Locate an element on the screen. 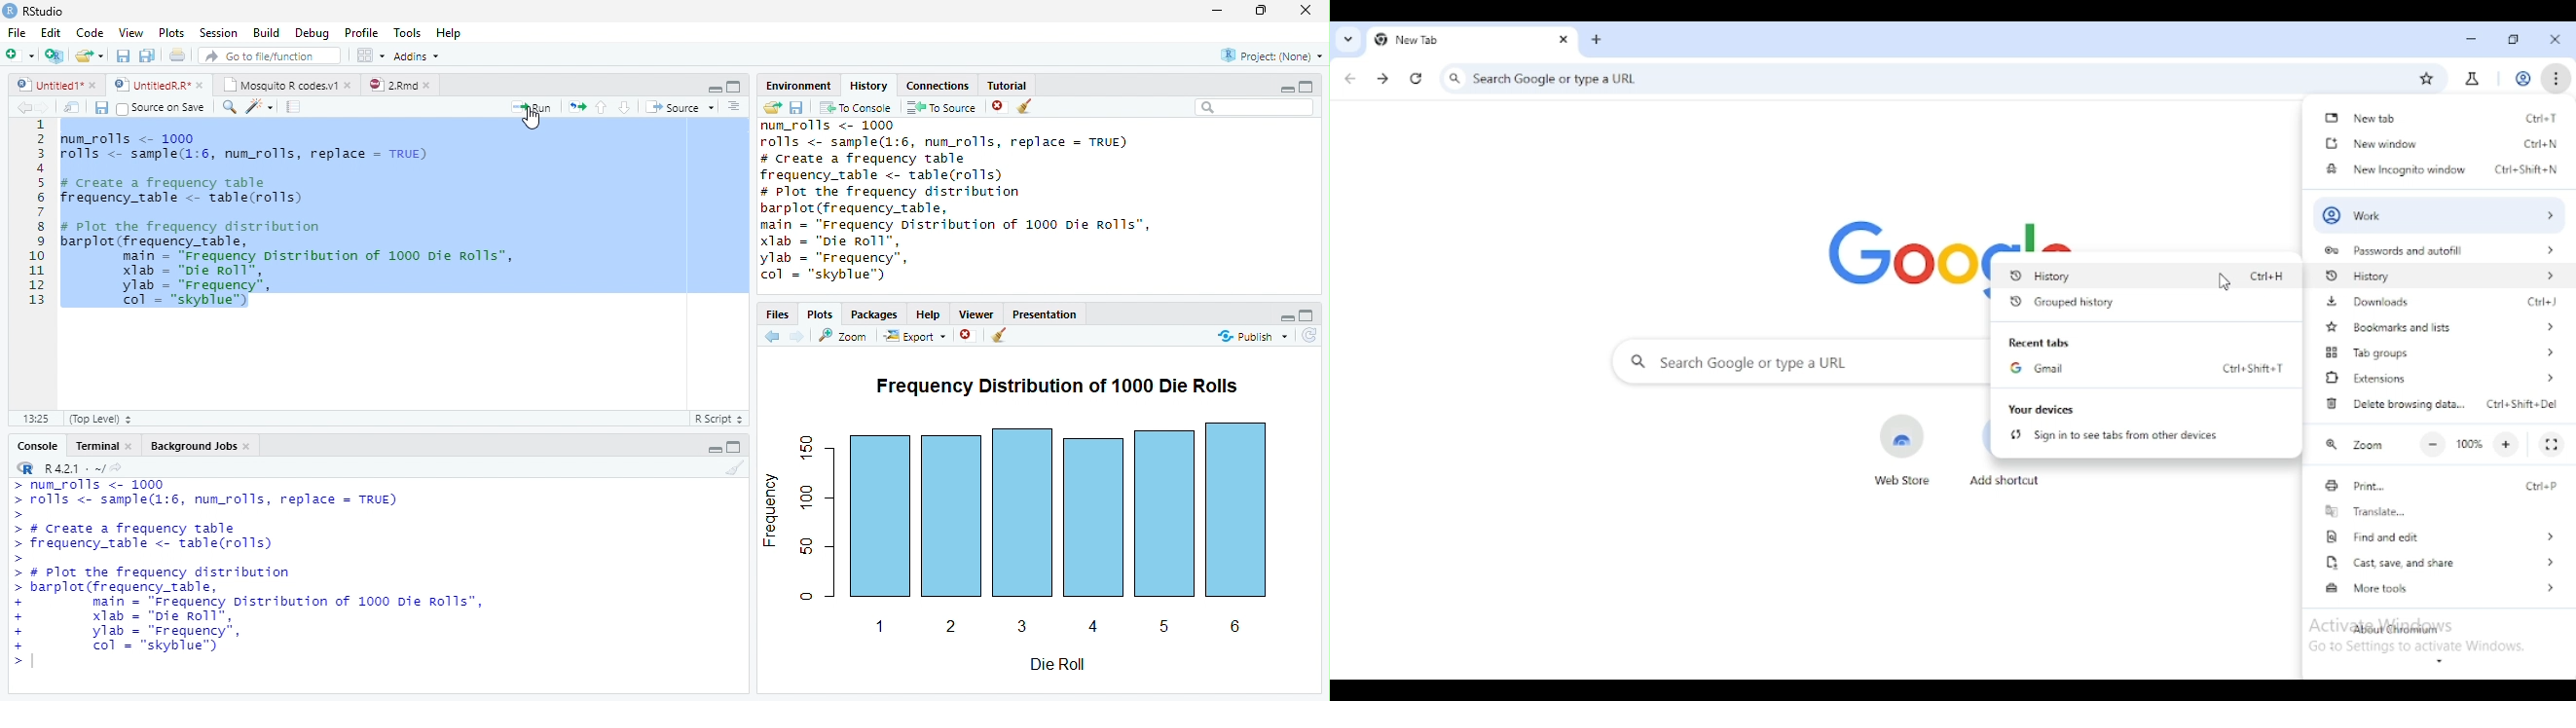 The width and height of the screenshot is (2576, 728). Chart is located at coordinates (1061, 511).